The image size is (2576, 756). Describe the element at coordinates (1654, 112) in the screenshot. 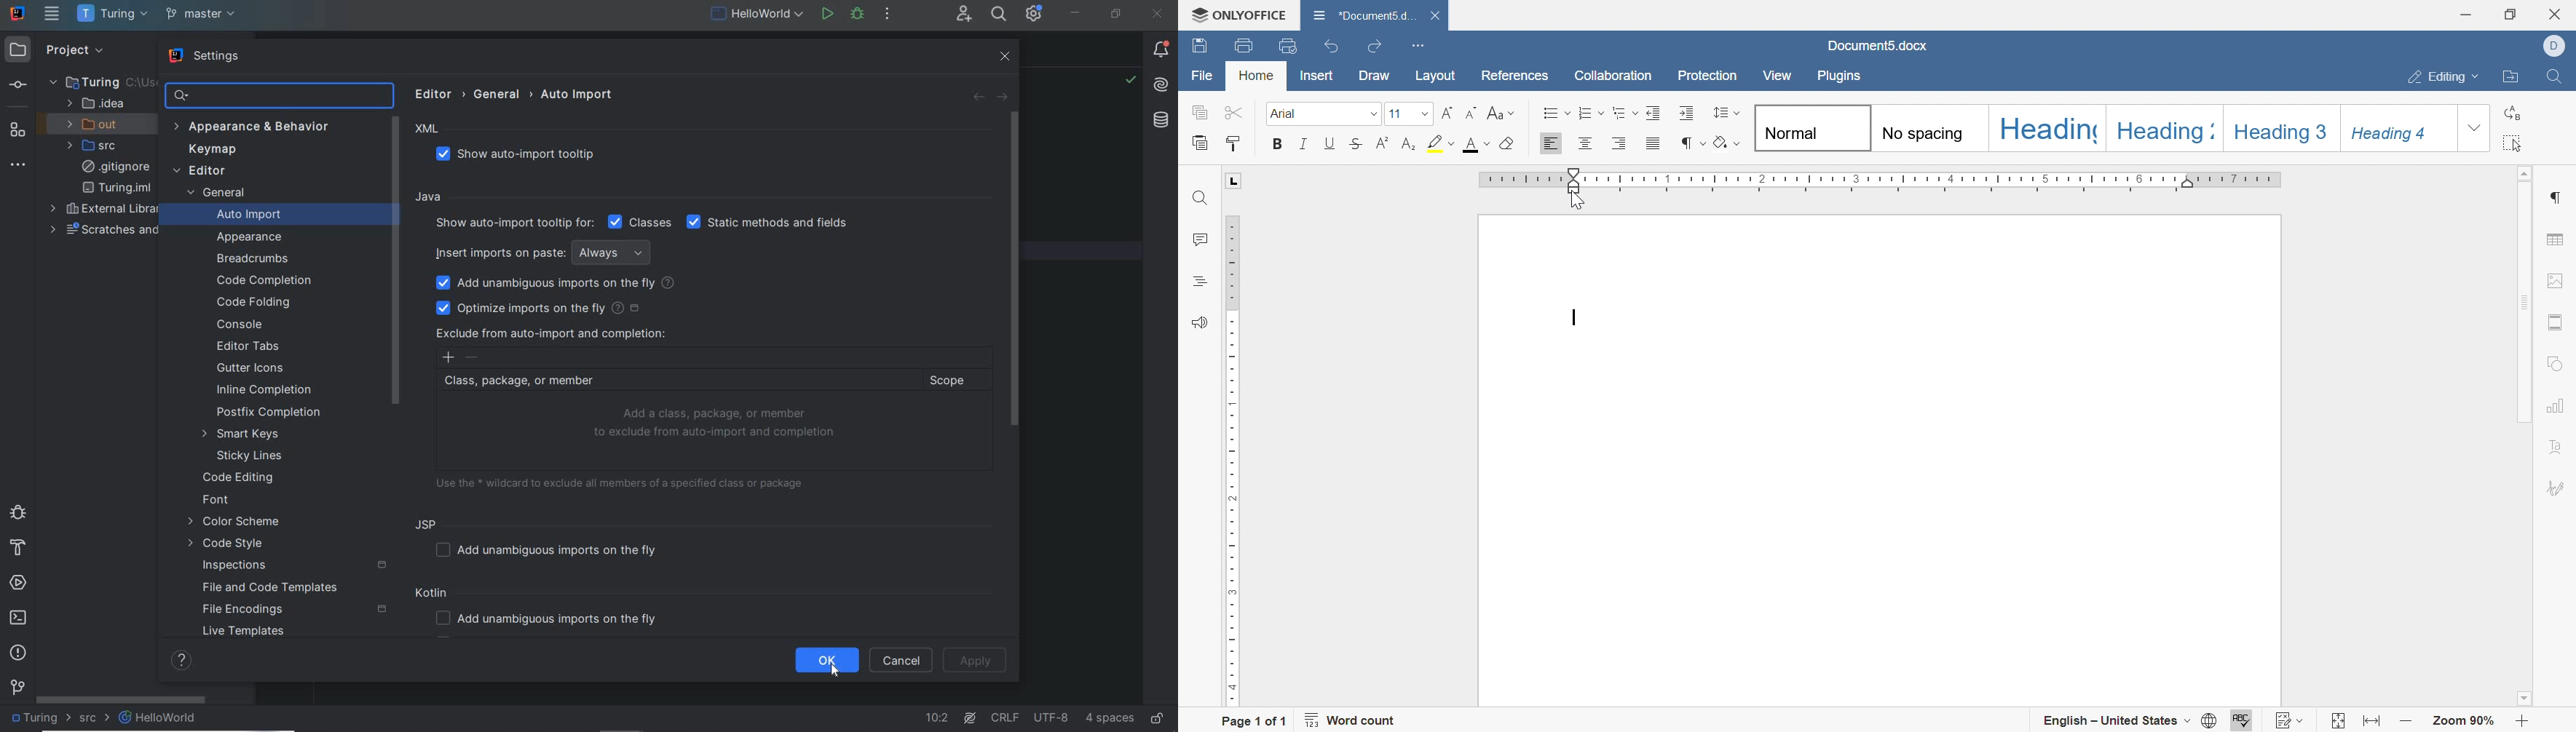

I see `decrease indent` at that location.